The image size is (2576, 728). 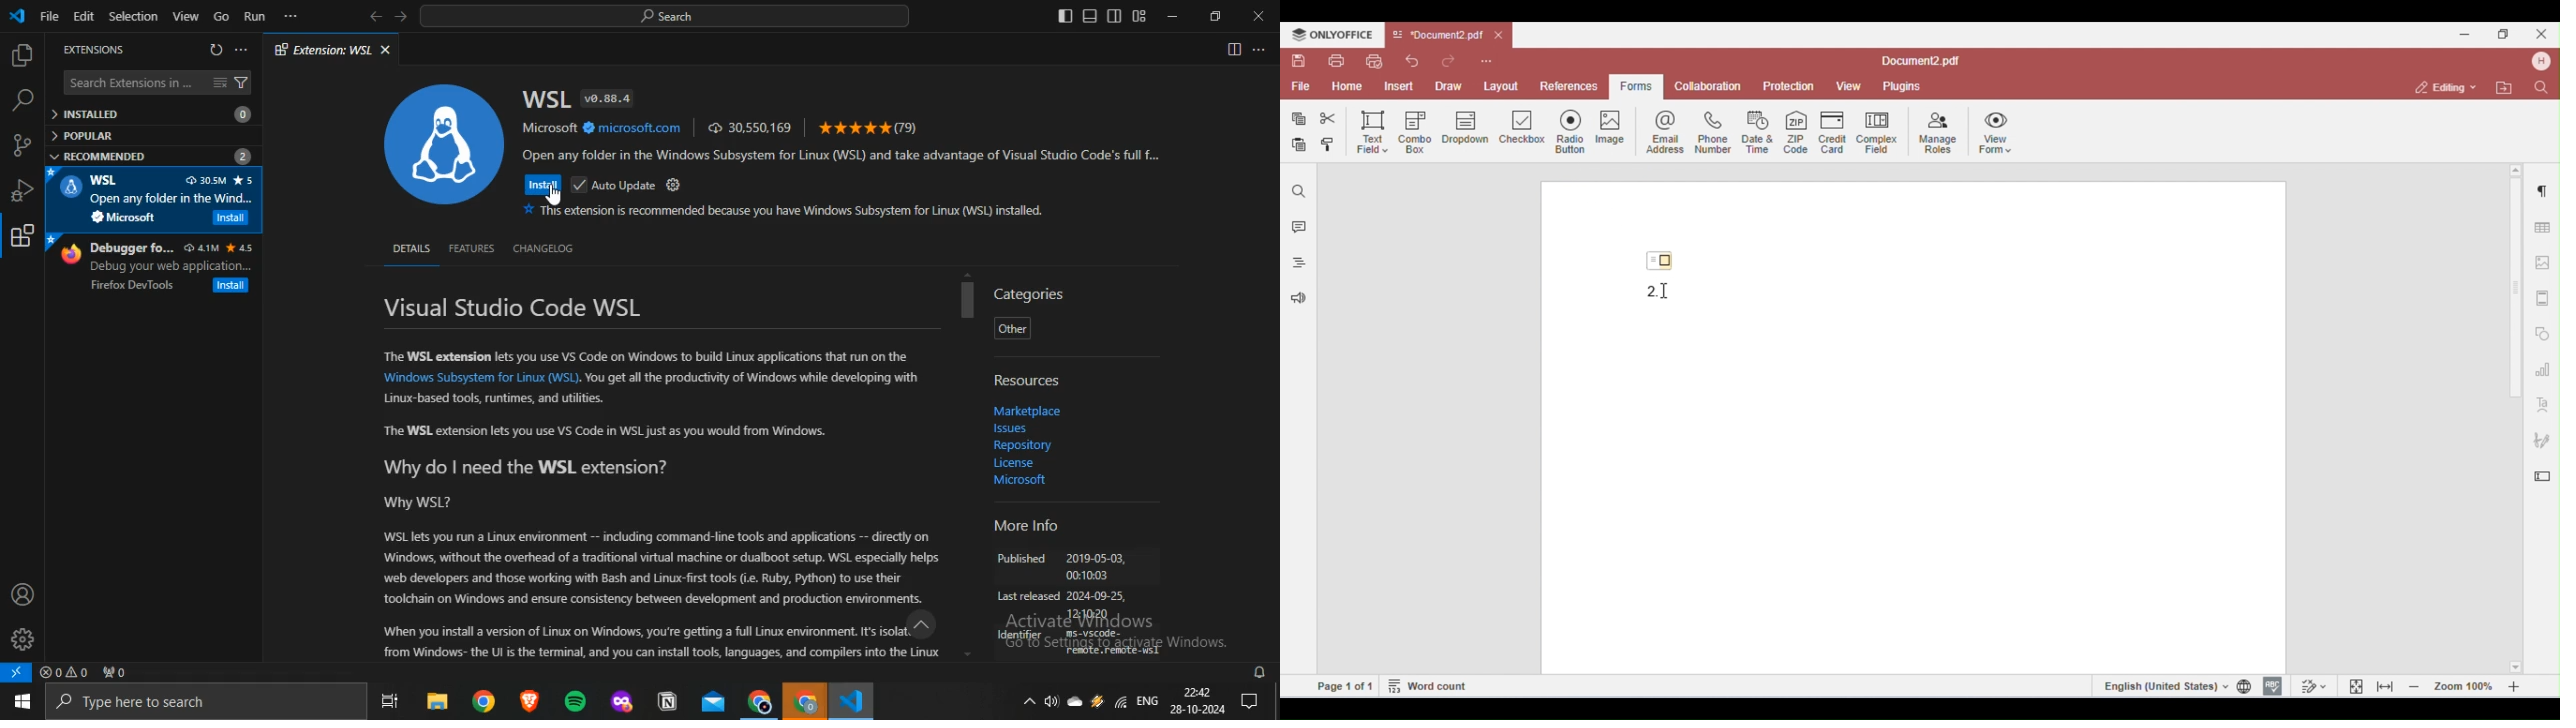 I want to click on EXTENSIONS, so click(x=92, y=51).